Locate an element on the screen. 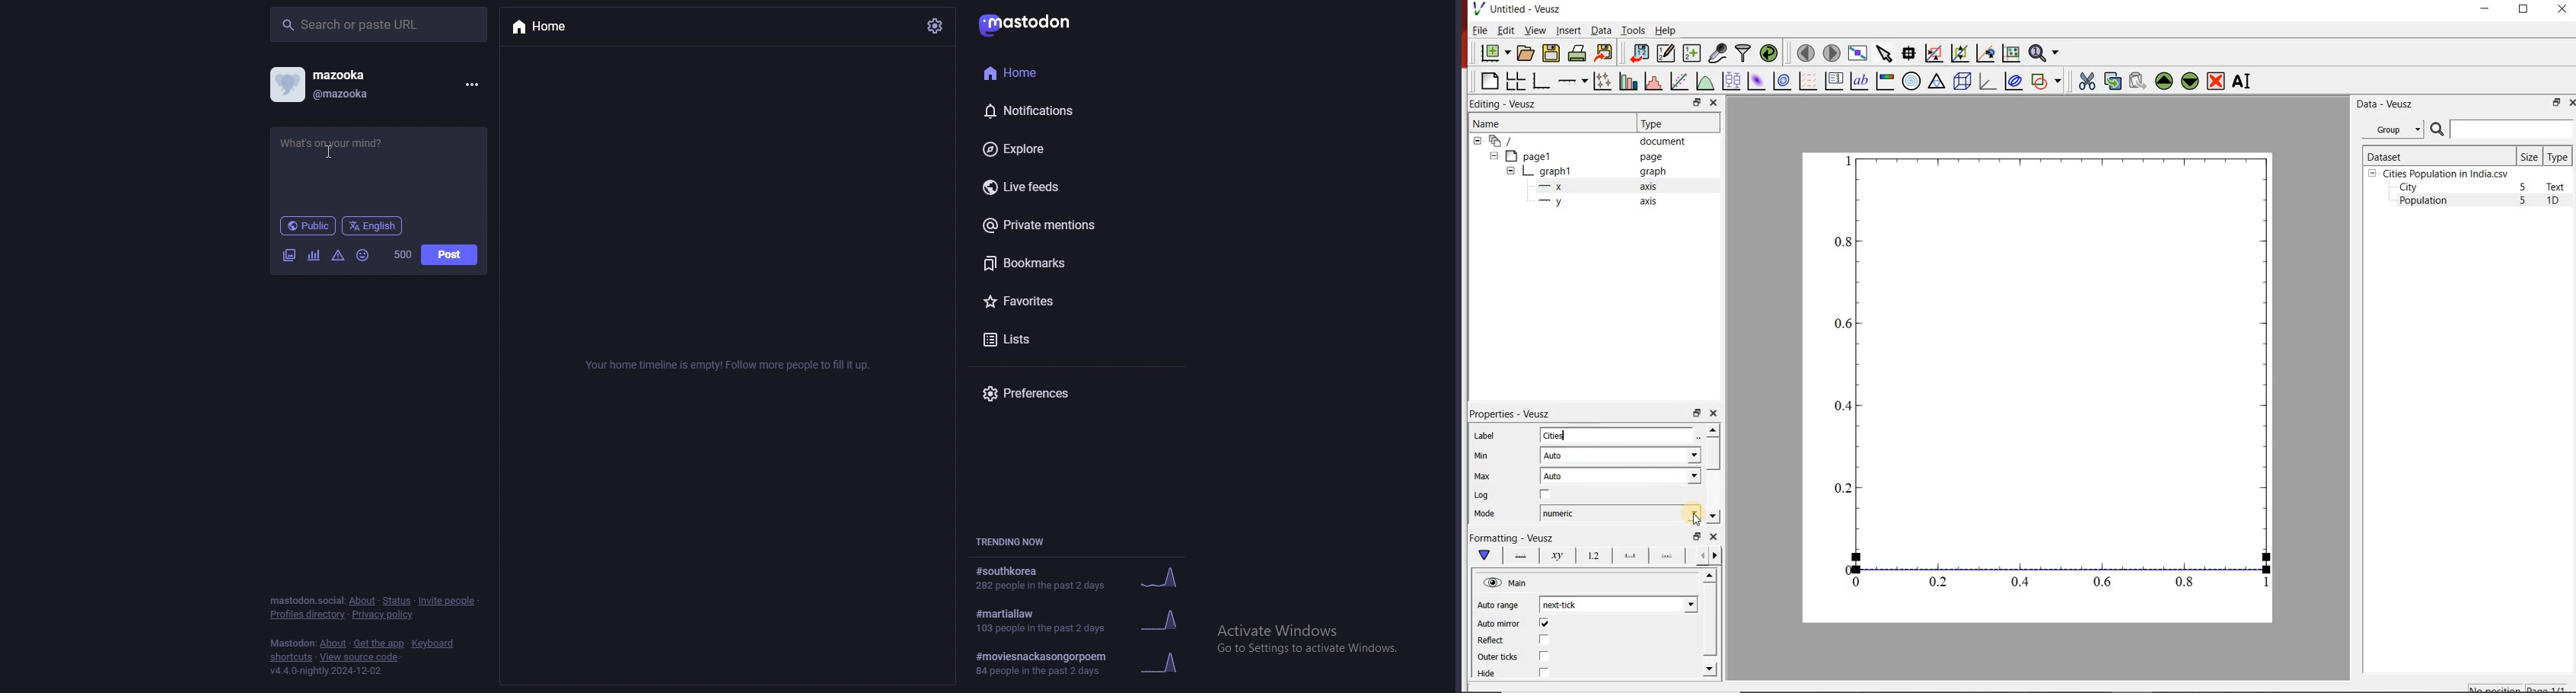 The height and width of the screenshot is (700, 2576). trending is located at coordinates (1079, 620).